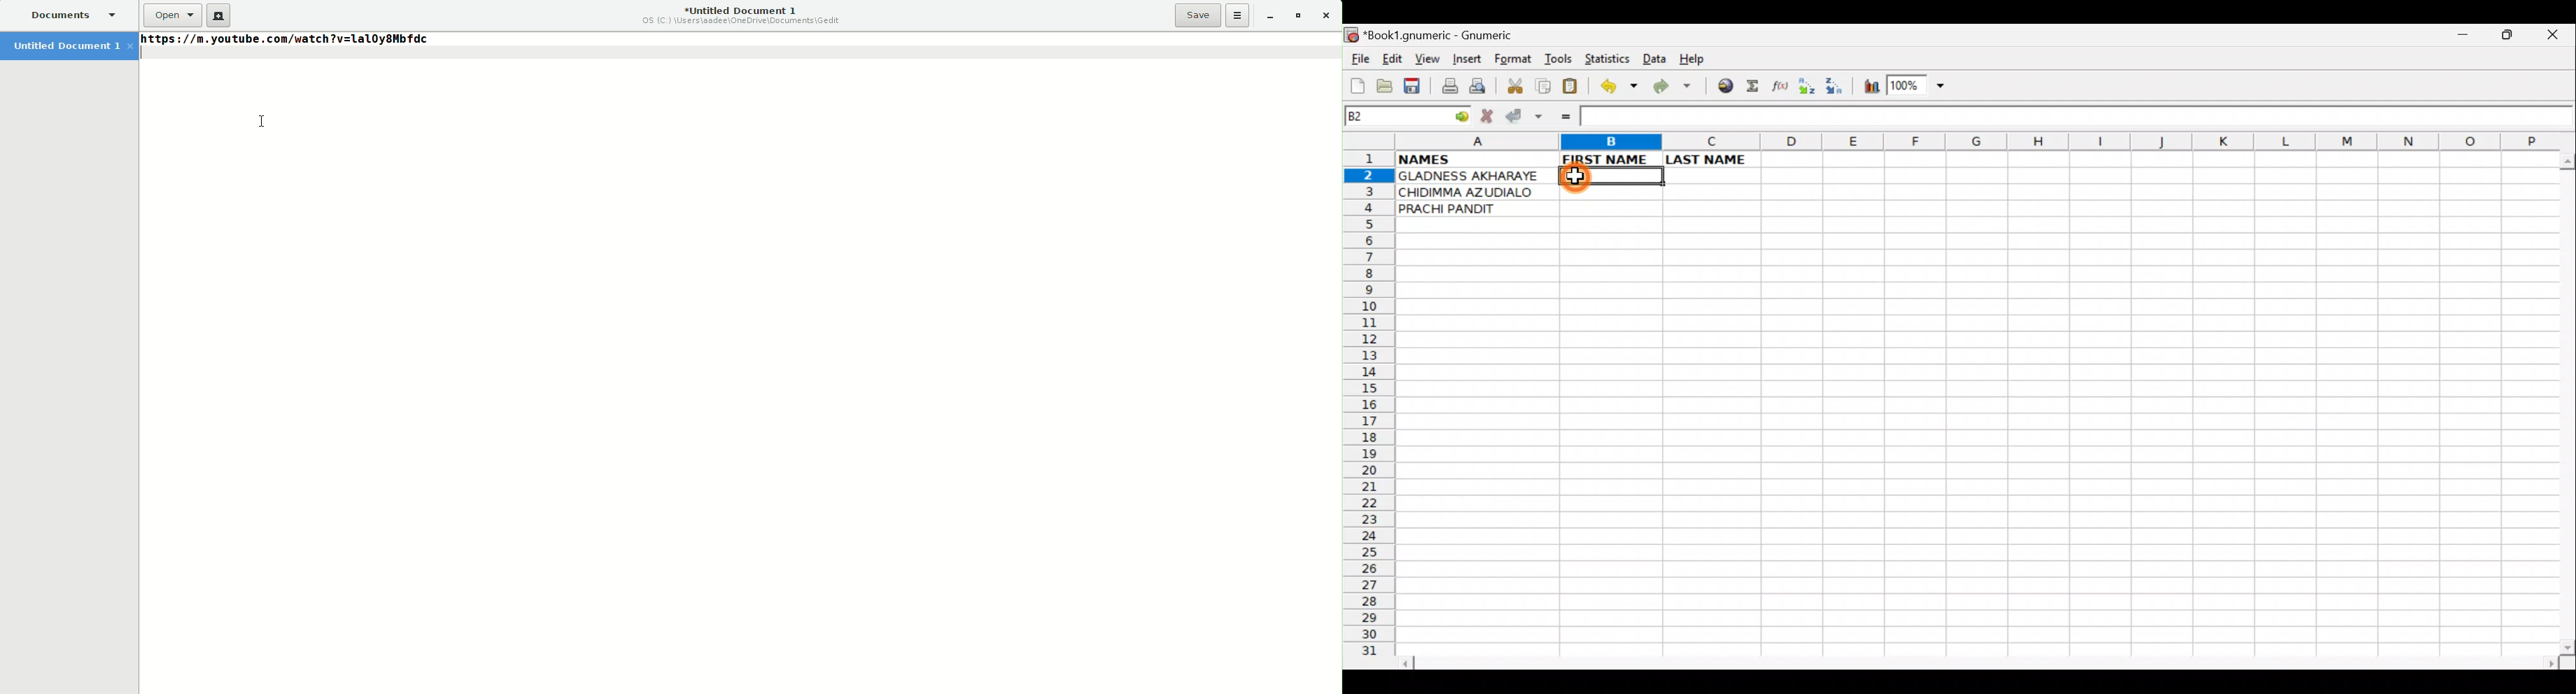 The width and height of the screenshot is (2576, 700). What do you see at coordinates (1544, 85) in the screenshot?
I see `Copy selection` at bounding box center [1544, 85].